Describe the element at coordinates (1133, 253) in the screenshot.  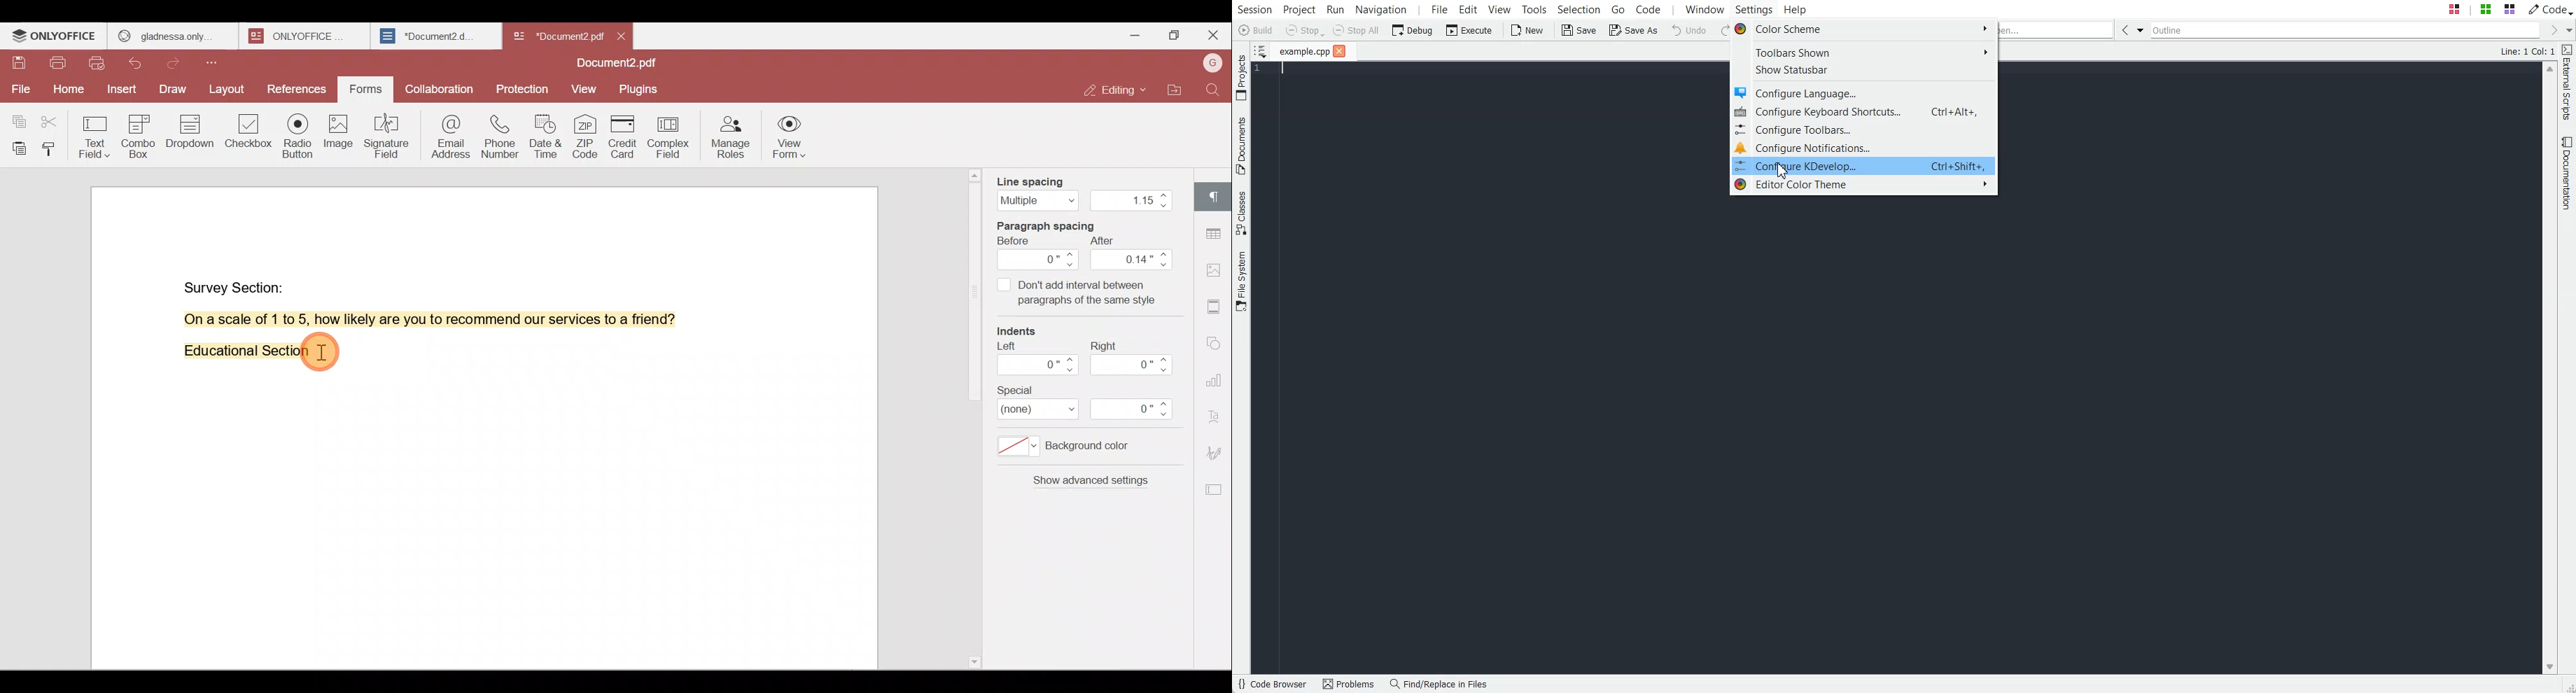
I see `After` at that location.